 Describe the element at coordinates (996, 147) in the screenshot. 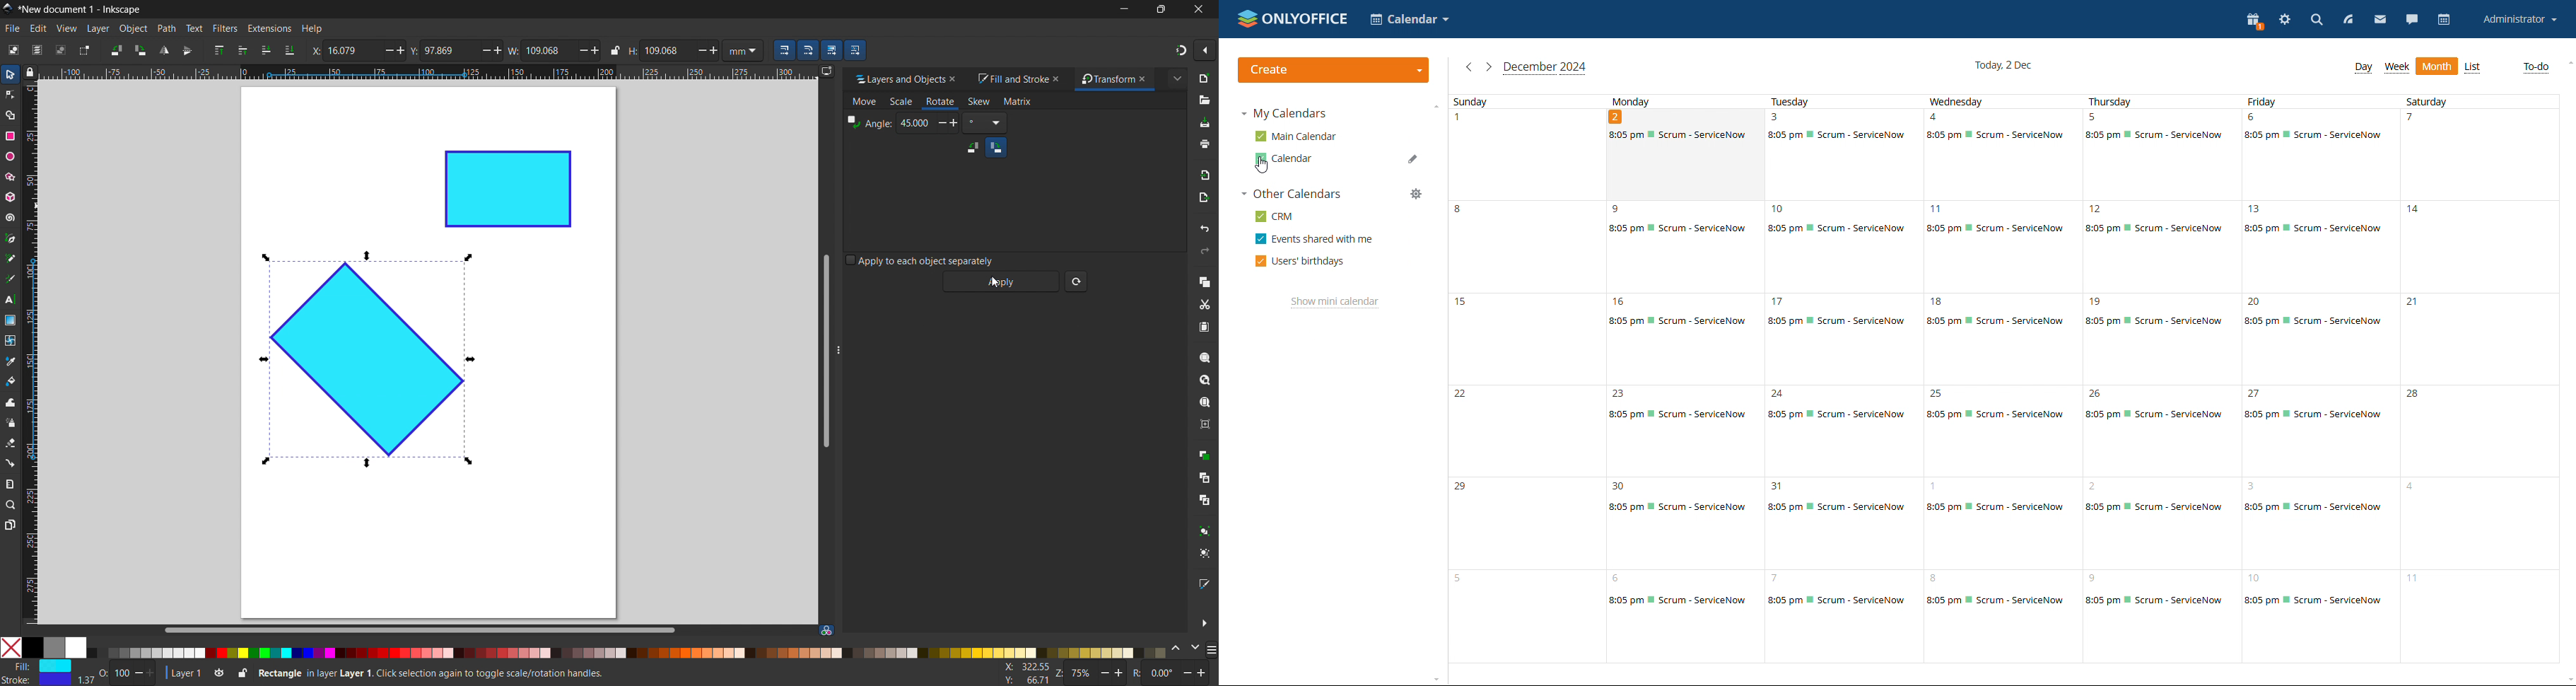

I see `clockwise` at that location.